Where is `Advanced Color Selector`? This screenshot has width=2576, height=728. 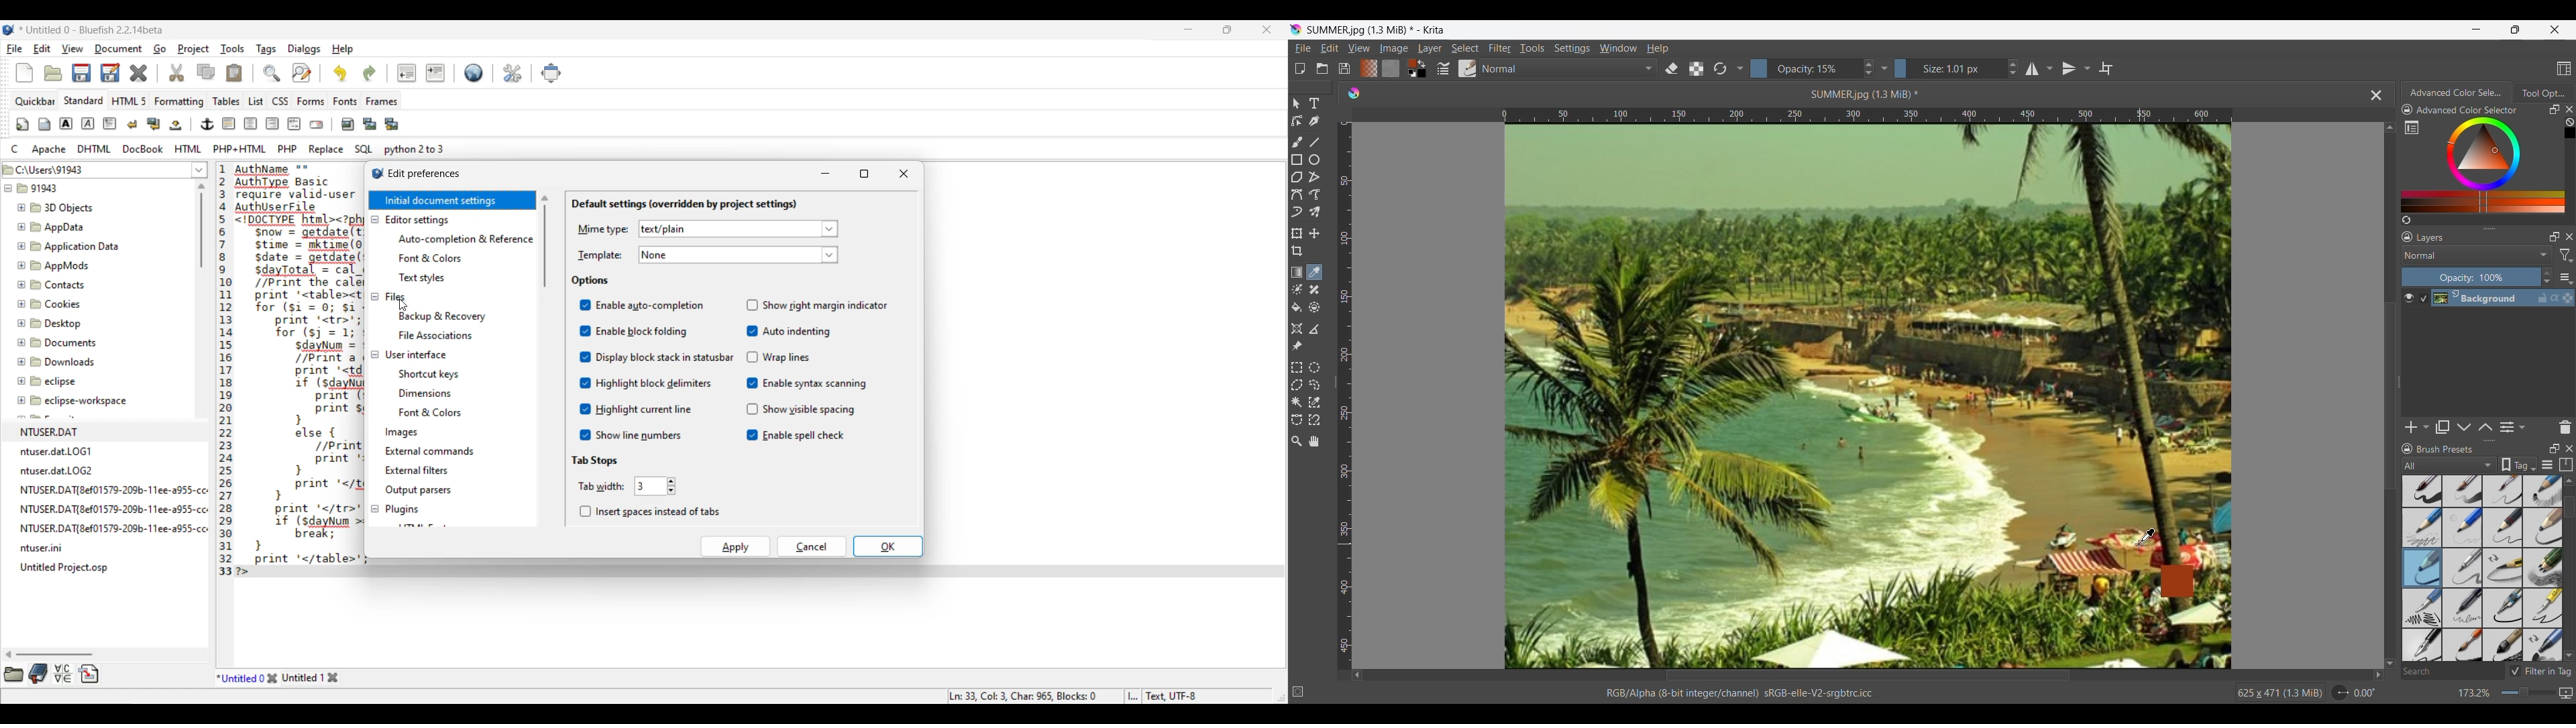 Advanced Color Selector is located at coordinates (2467, 110).